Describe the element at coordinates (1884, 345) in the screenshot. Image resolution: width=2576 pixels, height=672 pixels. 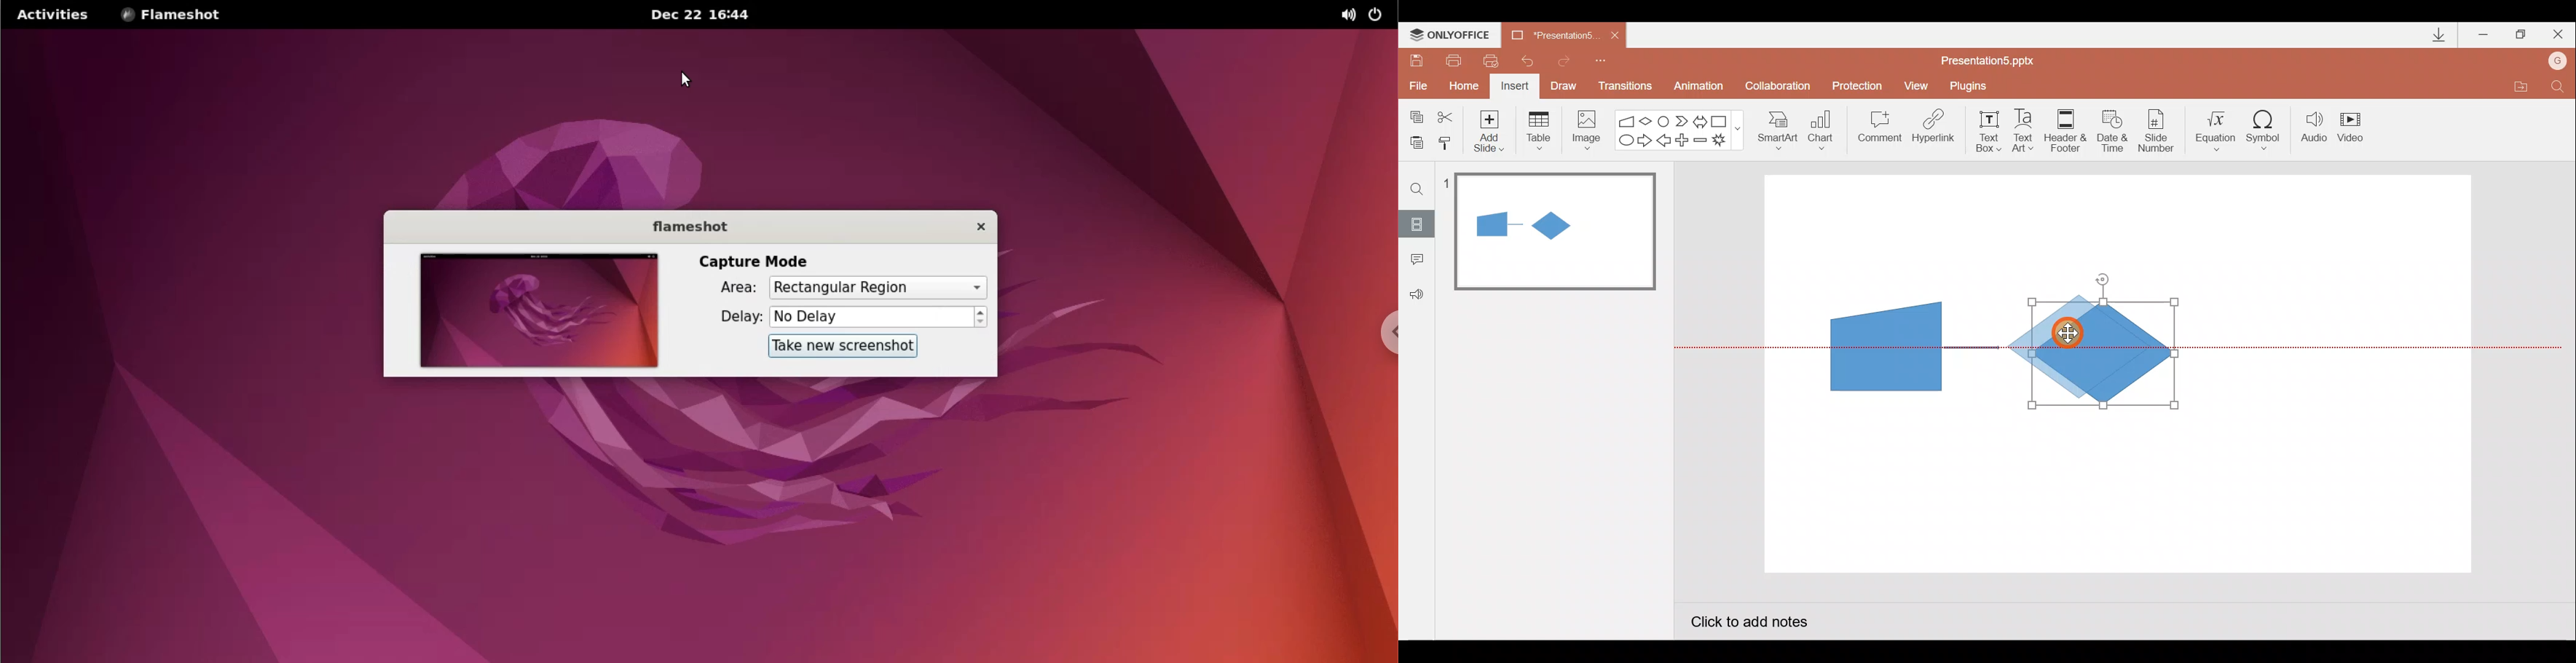
I see `Manual input flow chart ` at that location.